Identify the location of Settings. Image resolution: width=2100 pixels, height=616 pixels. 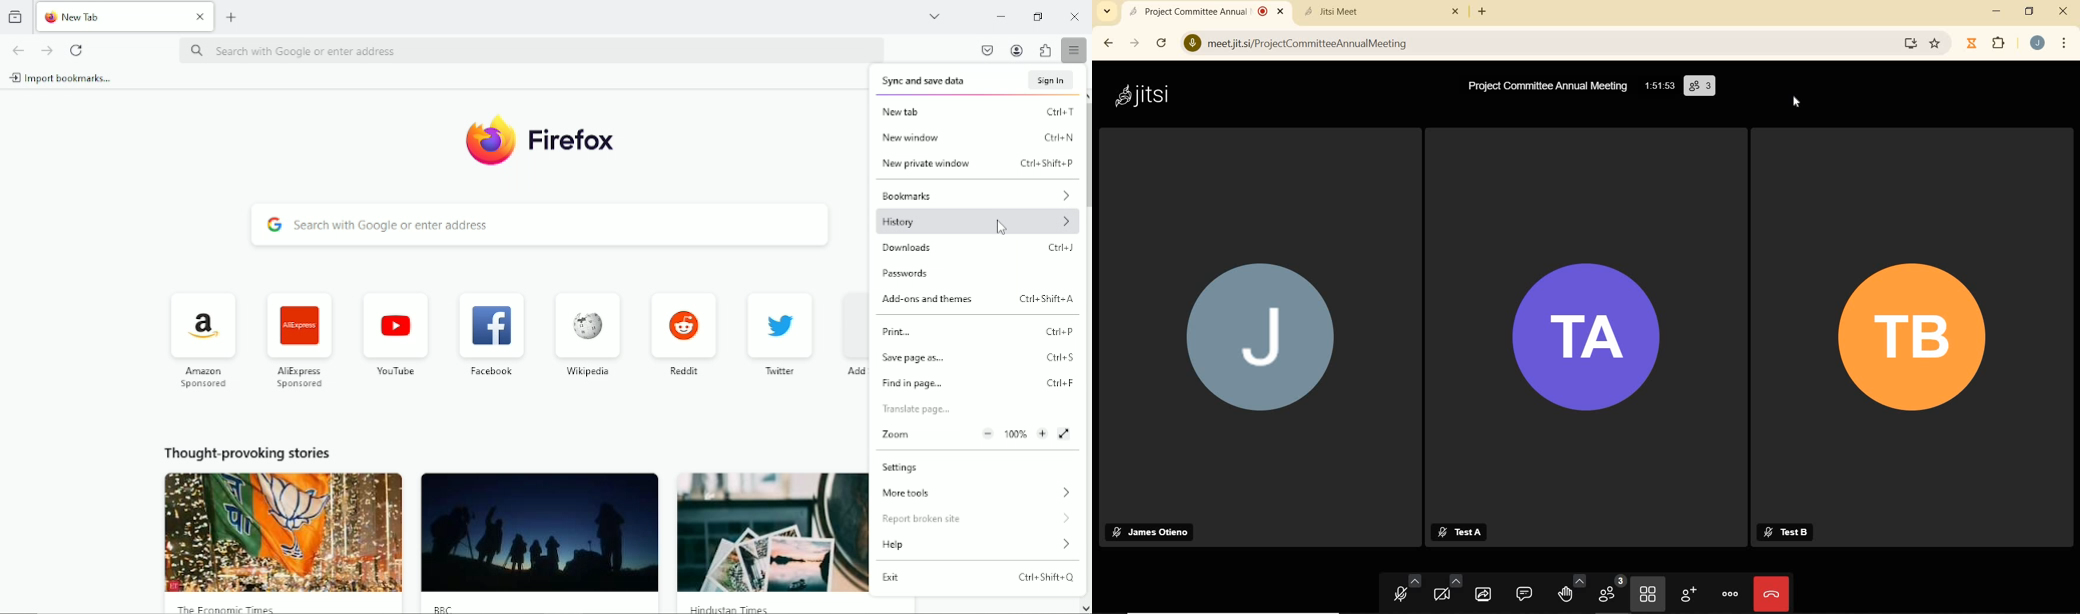
(909, 468).